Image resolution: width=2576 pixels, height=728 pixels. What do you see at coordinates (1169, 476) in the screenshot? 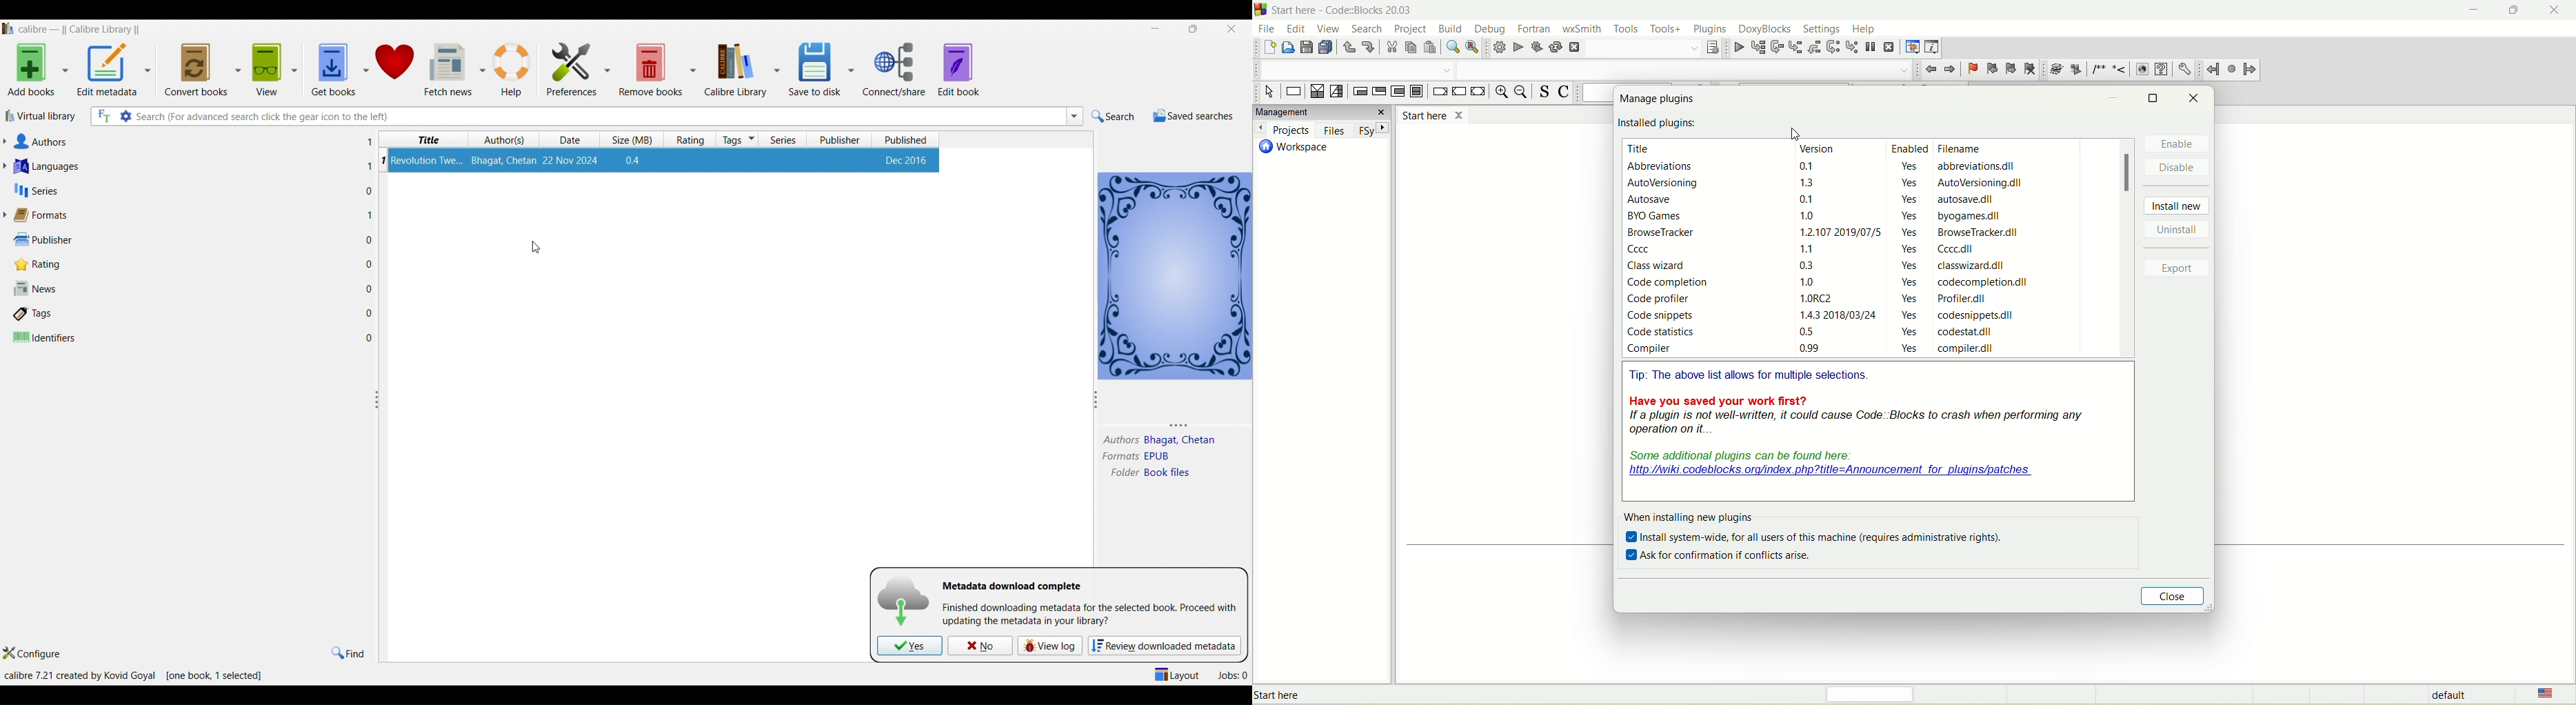
I see `folder name` at bounding box center [1169, 476].